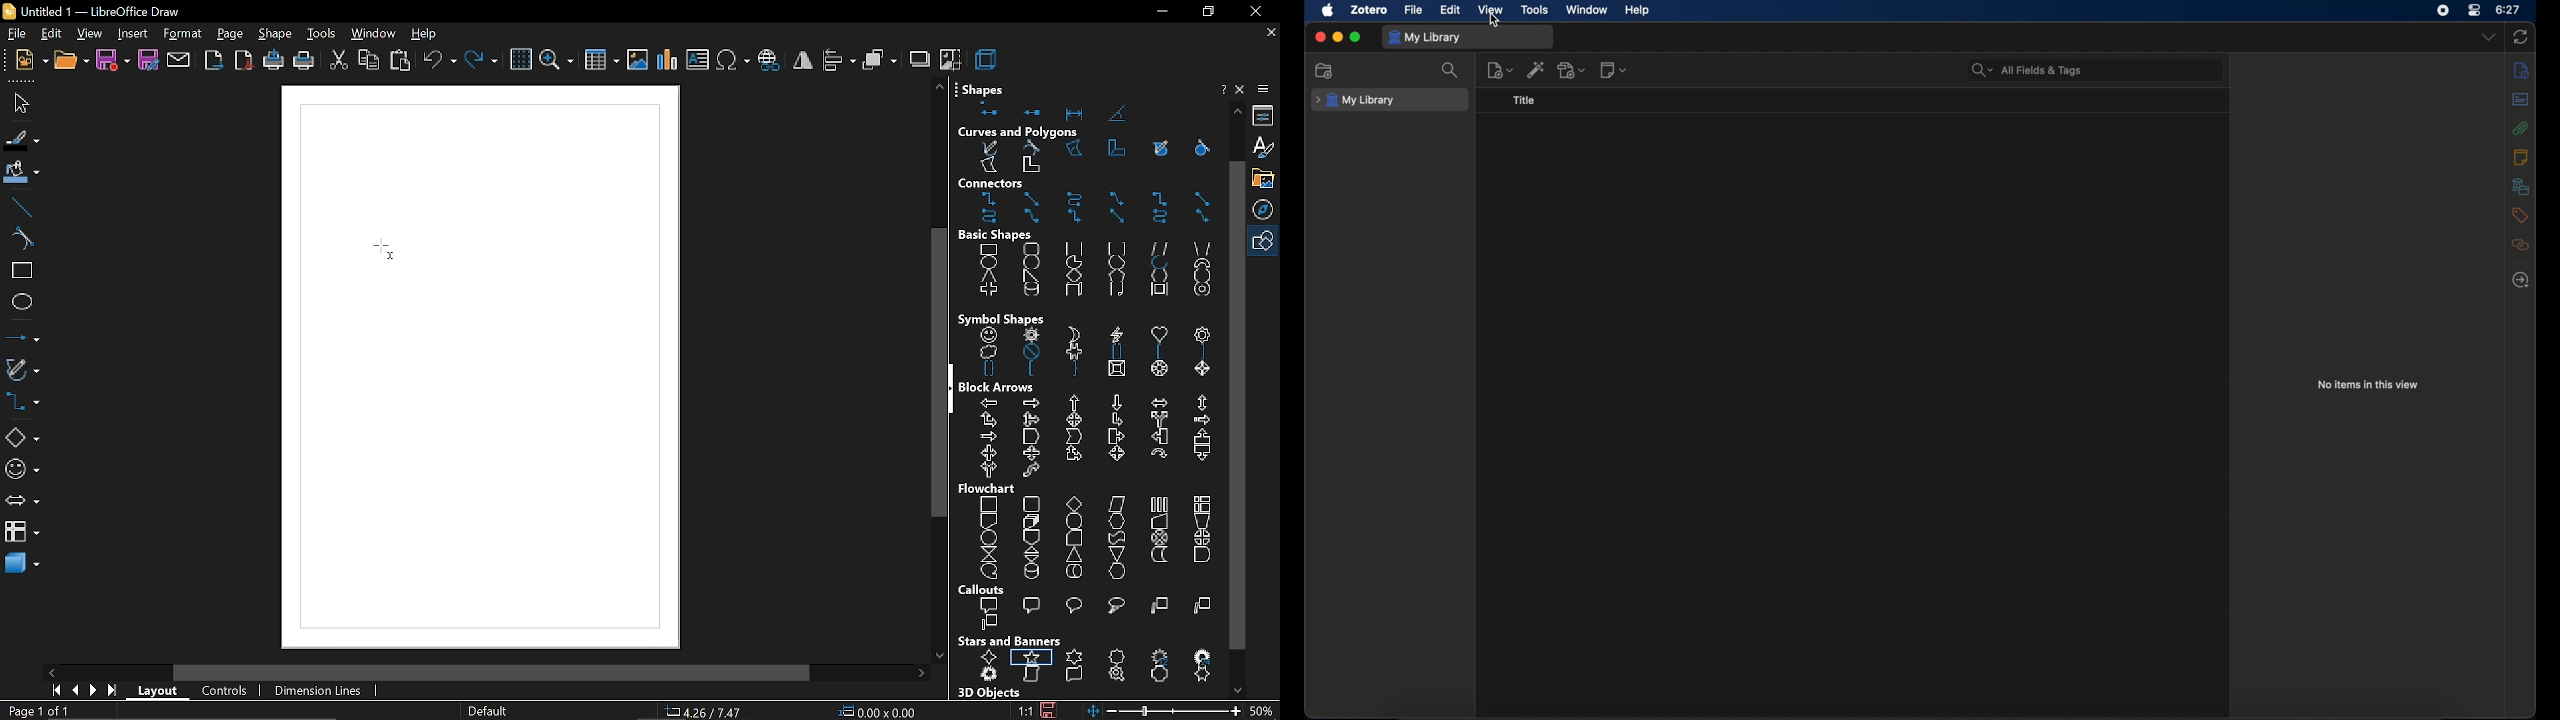 This screenshot has width=2576, height=728. Describe the element at coordinates (1637, 10) in the screenshot. I see `help` at that location.